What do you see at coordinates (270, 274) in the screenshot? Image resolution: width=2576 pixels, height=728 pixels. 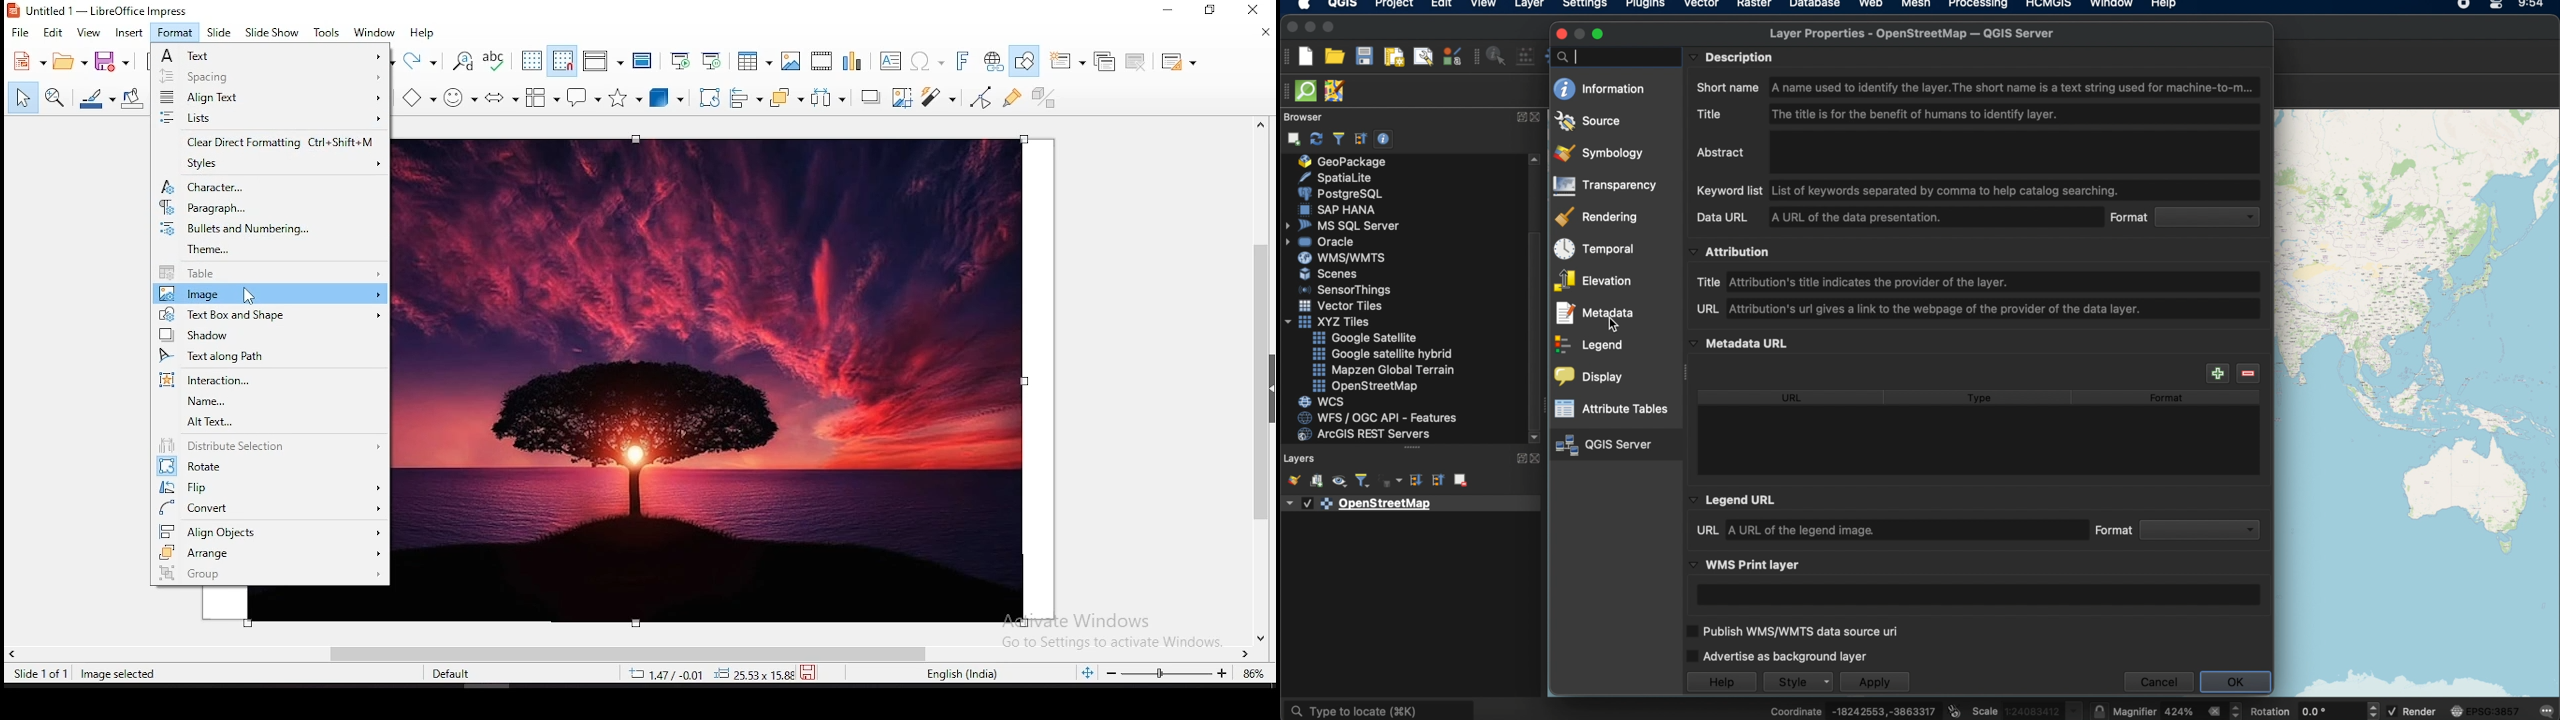 I see `table` at bounding box center [270, 274].